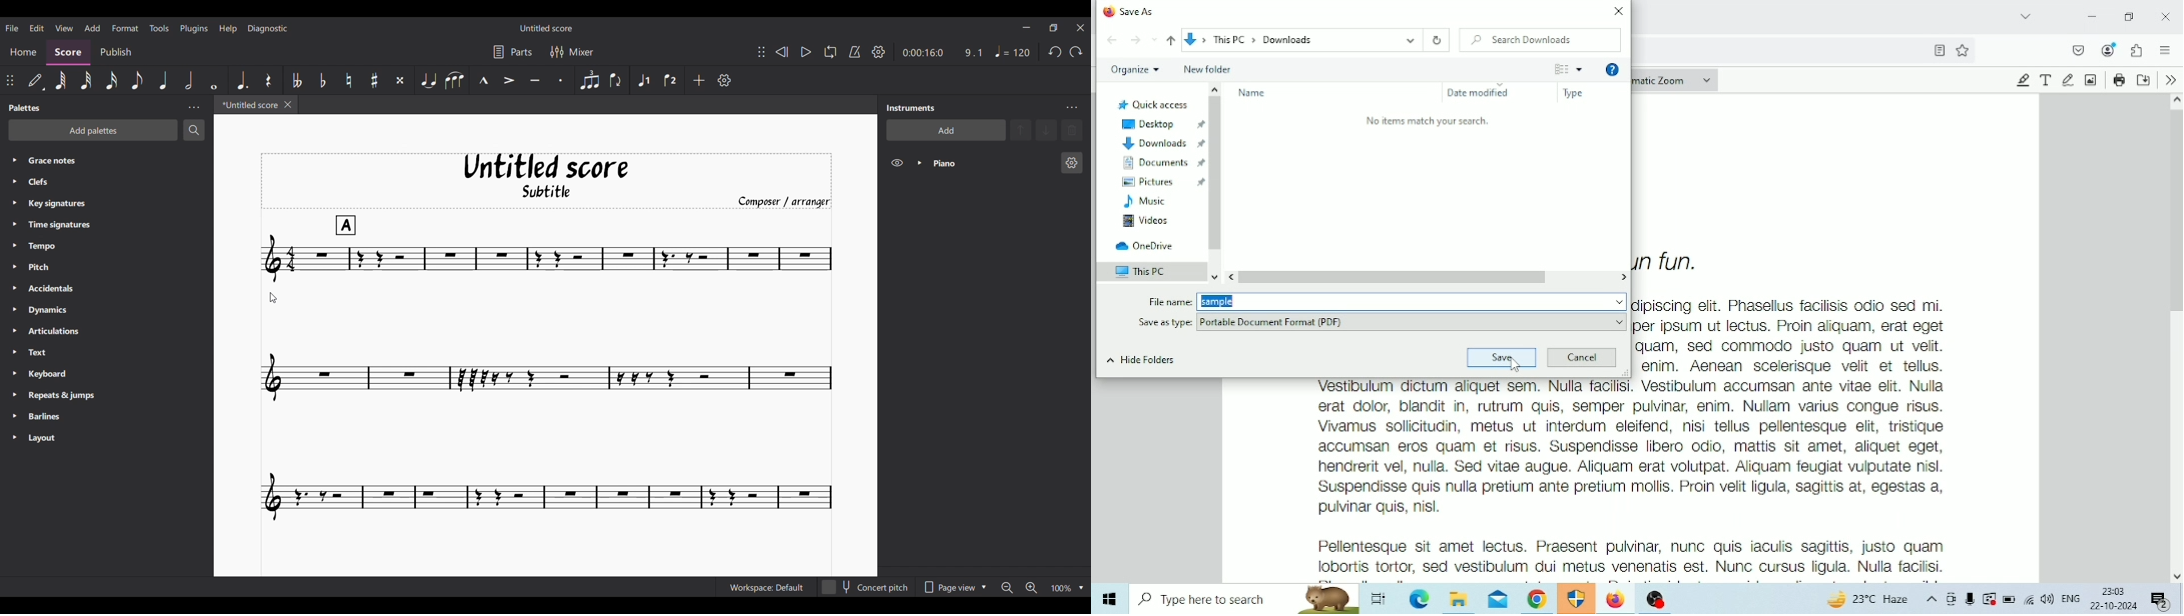 This screenshot has height=616, width=2184. Describe the element at coordinates (1578, 599) in the screenshot. I see `Windows Defender` at that location.